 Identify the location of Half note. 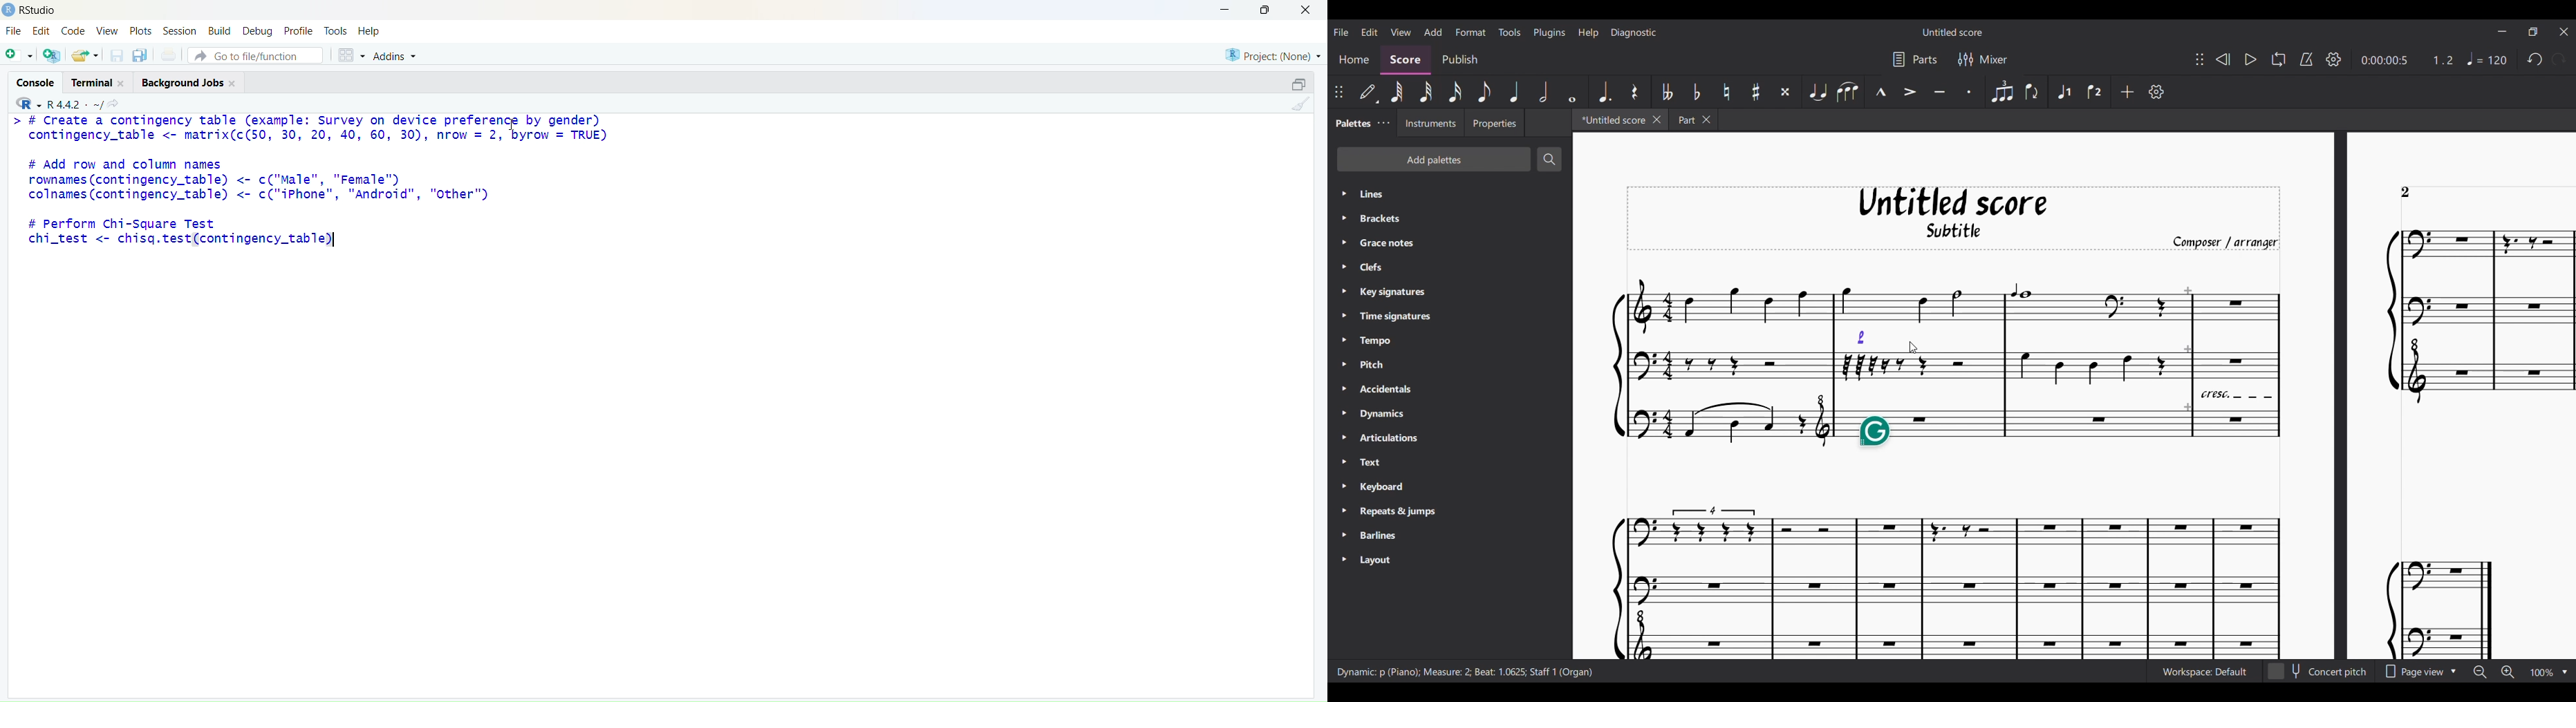
(1543, 92).